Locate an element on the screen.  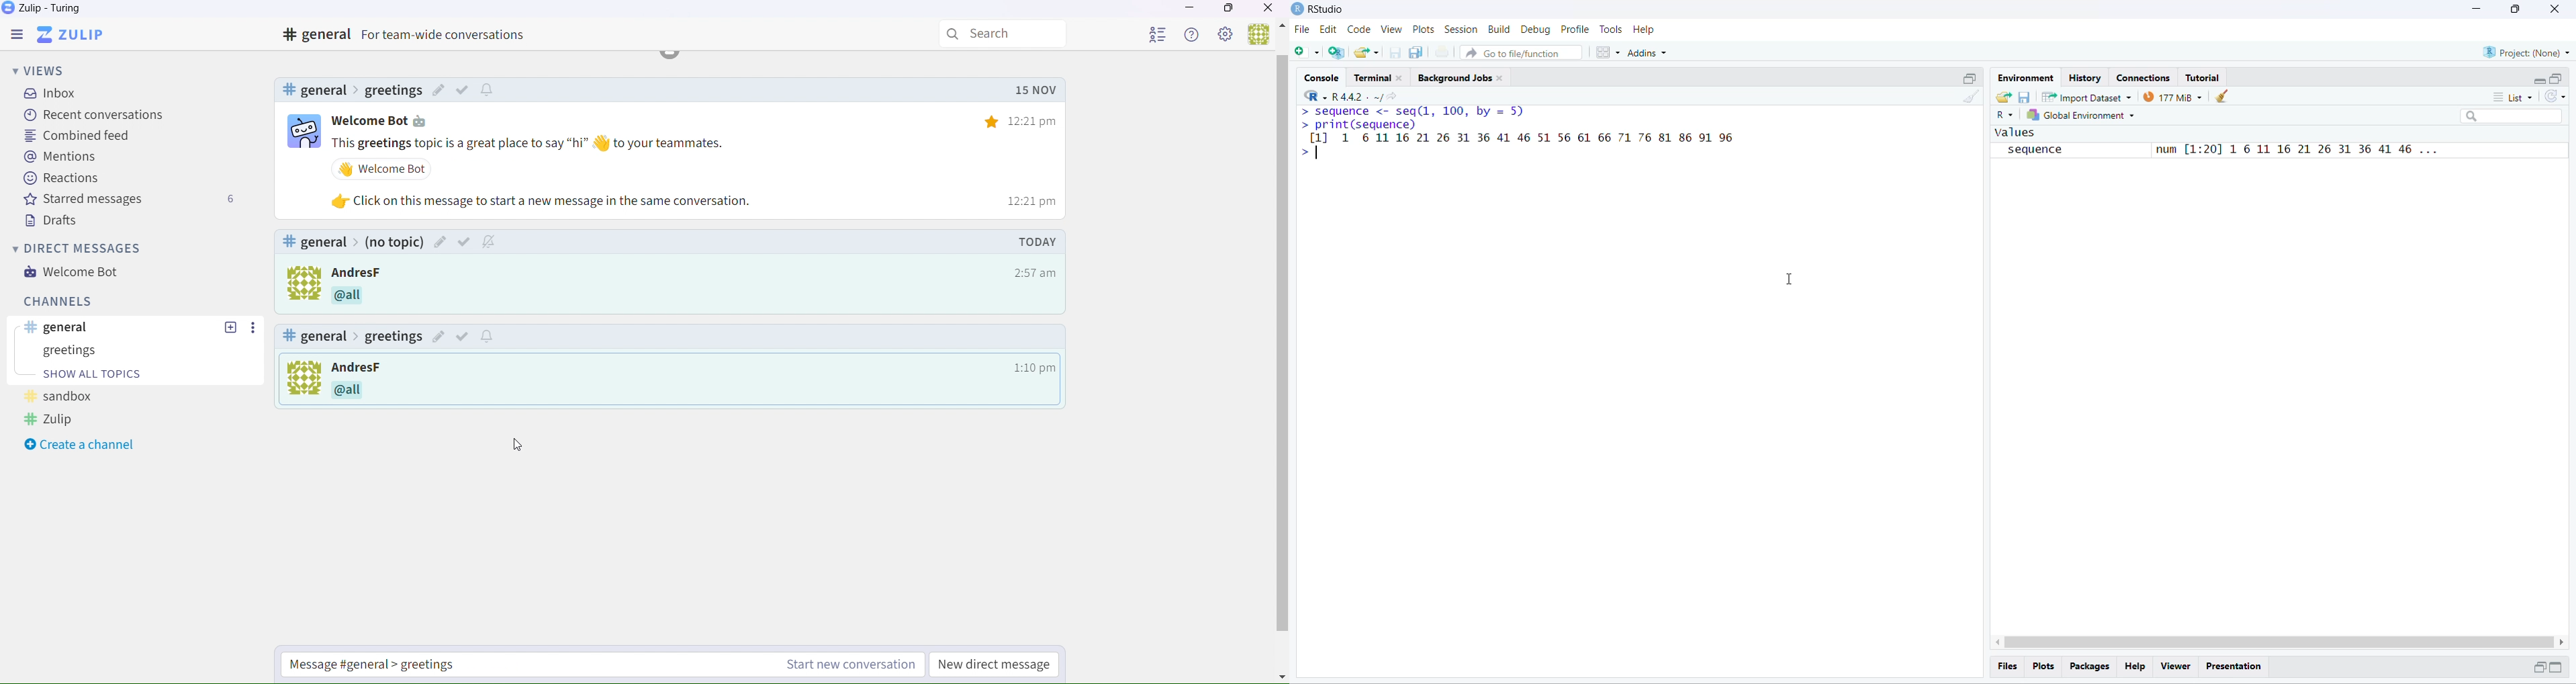
sequence is located at coordinates (2041, 150).